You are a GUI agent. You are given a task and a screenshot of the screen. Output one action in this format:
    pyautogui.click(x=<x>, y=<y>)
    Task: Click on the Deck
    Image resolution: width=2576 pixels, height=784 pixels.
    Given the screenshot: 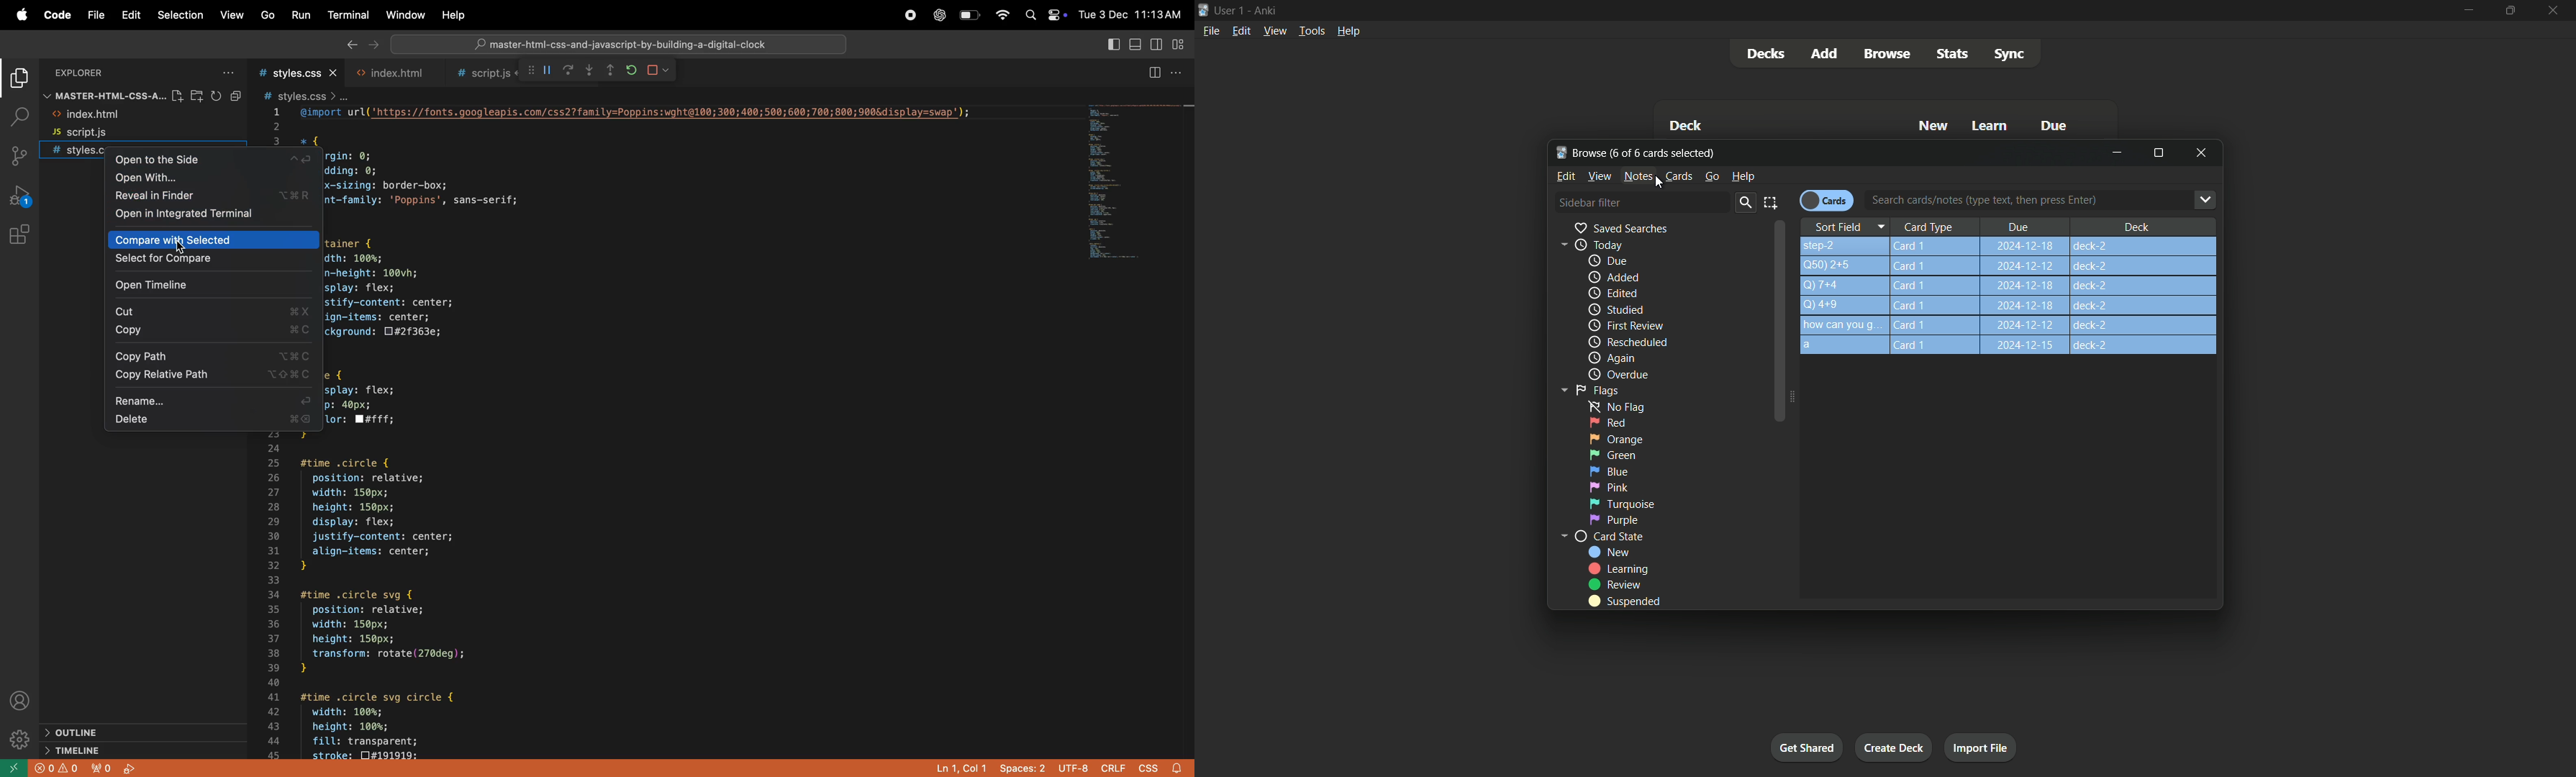 What is the action you would take?
    pyautogui.click(x=1687, y=125)
    